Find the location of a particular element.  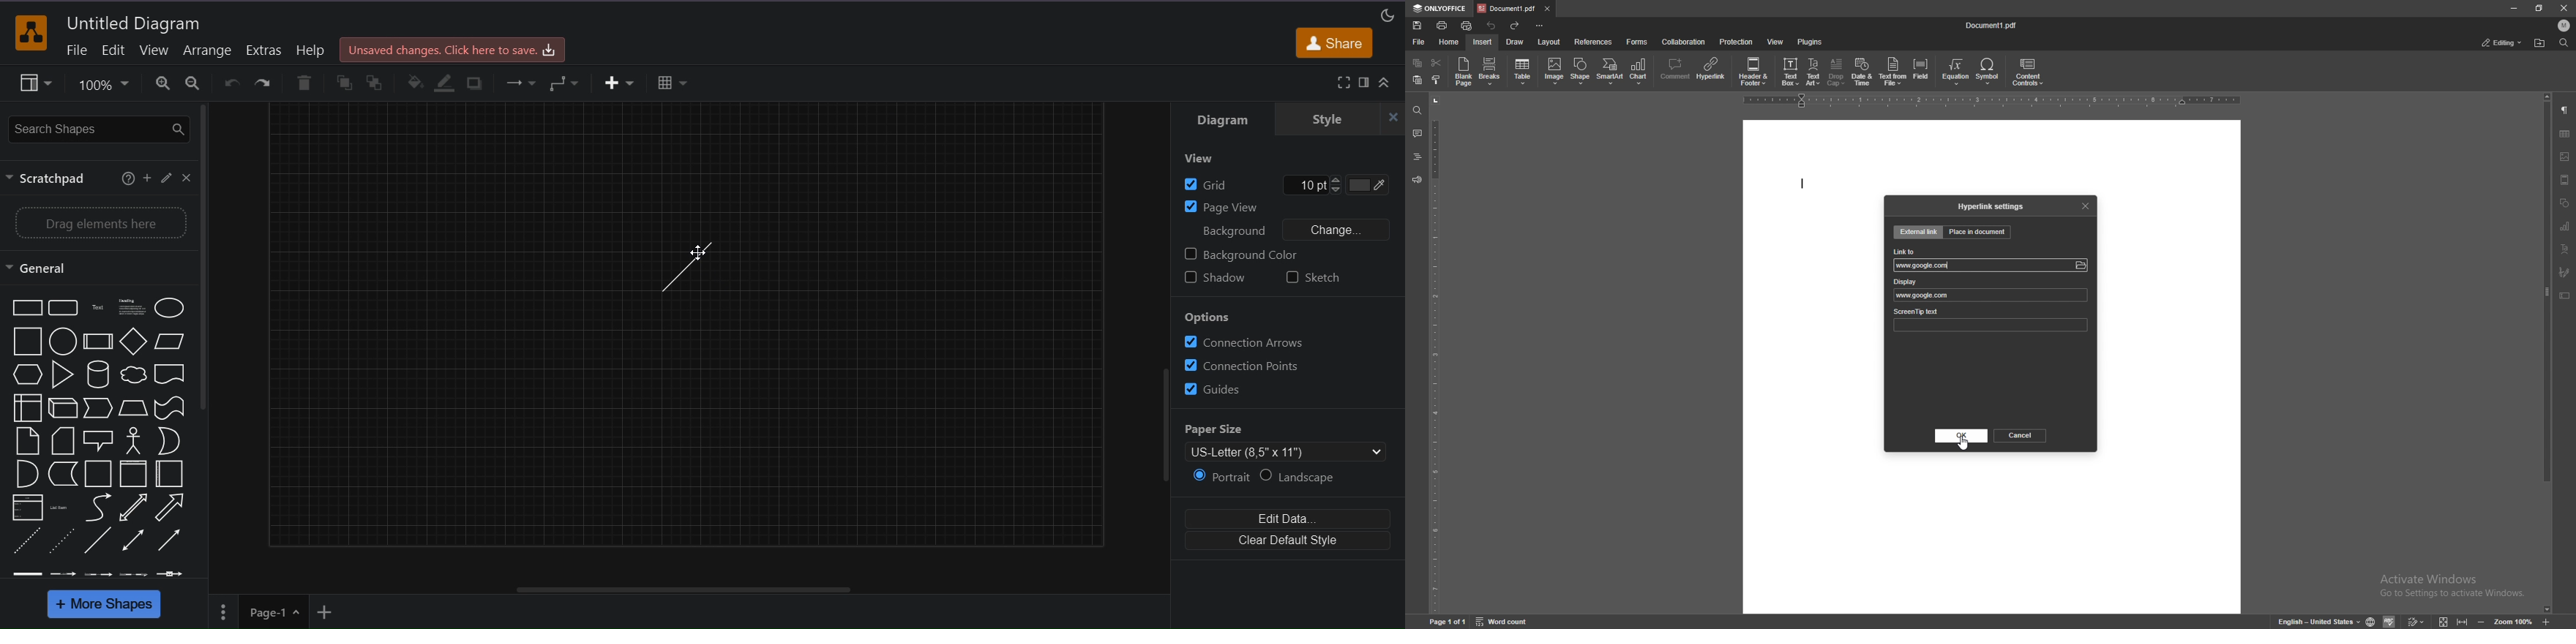

share is located at coordinates (1336, 45).